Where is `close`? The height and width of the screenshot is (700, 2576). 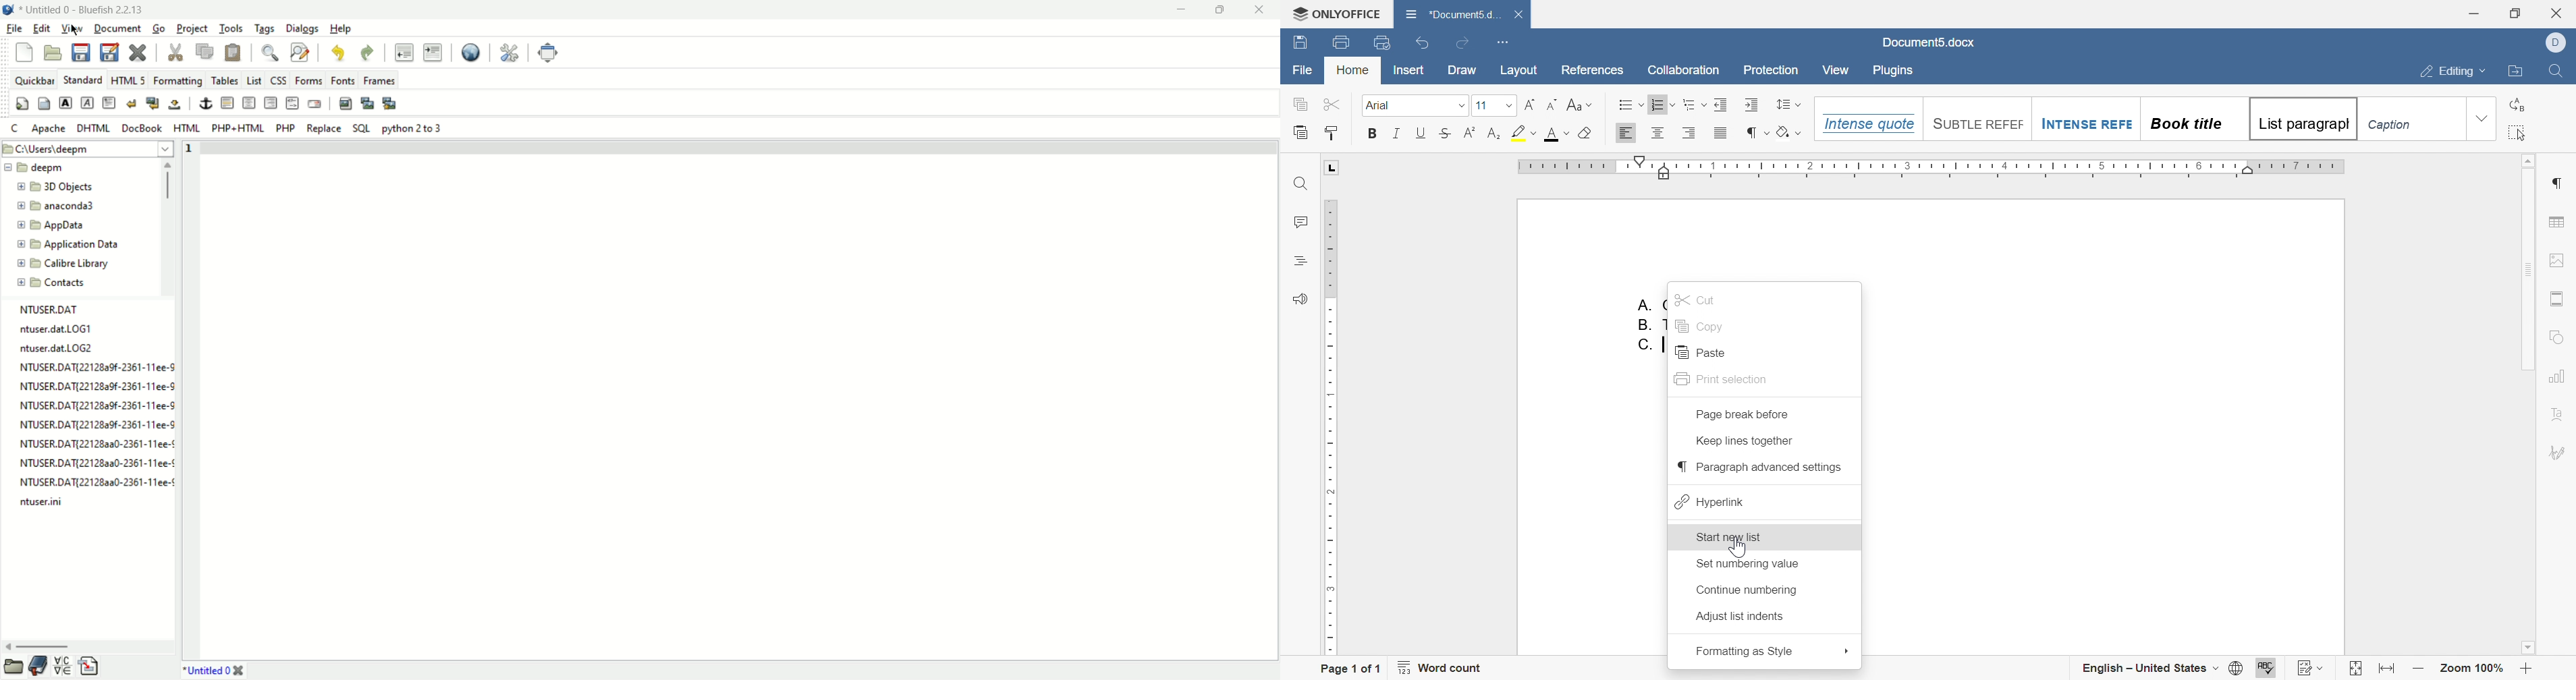 close is located at coordinates (239, 671).